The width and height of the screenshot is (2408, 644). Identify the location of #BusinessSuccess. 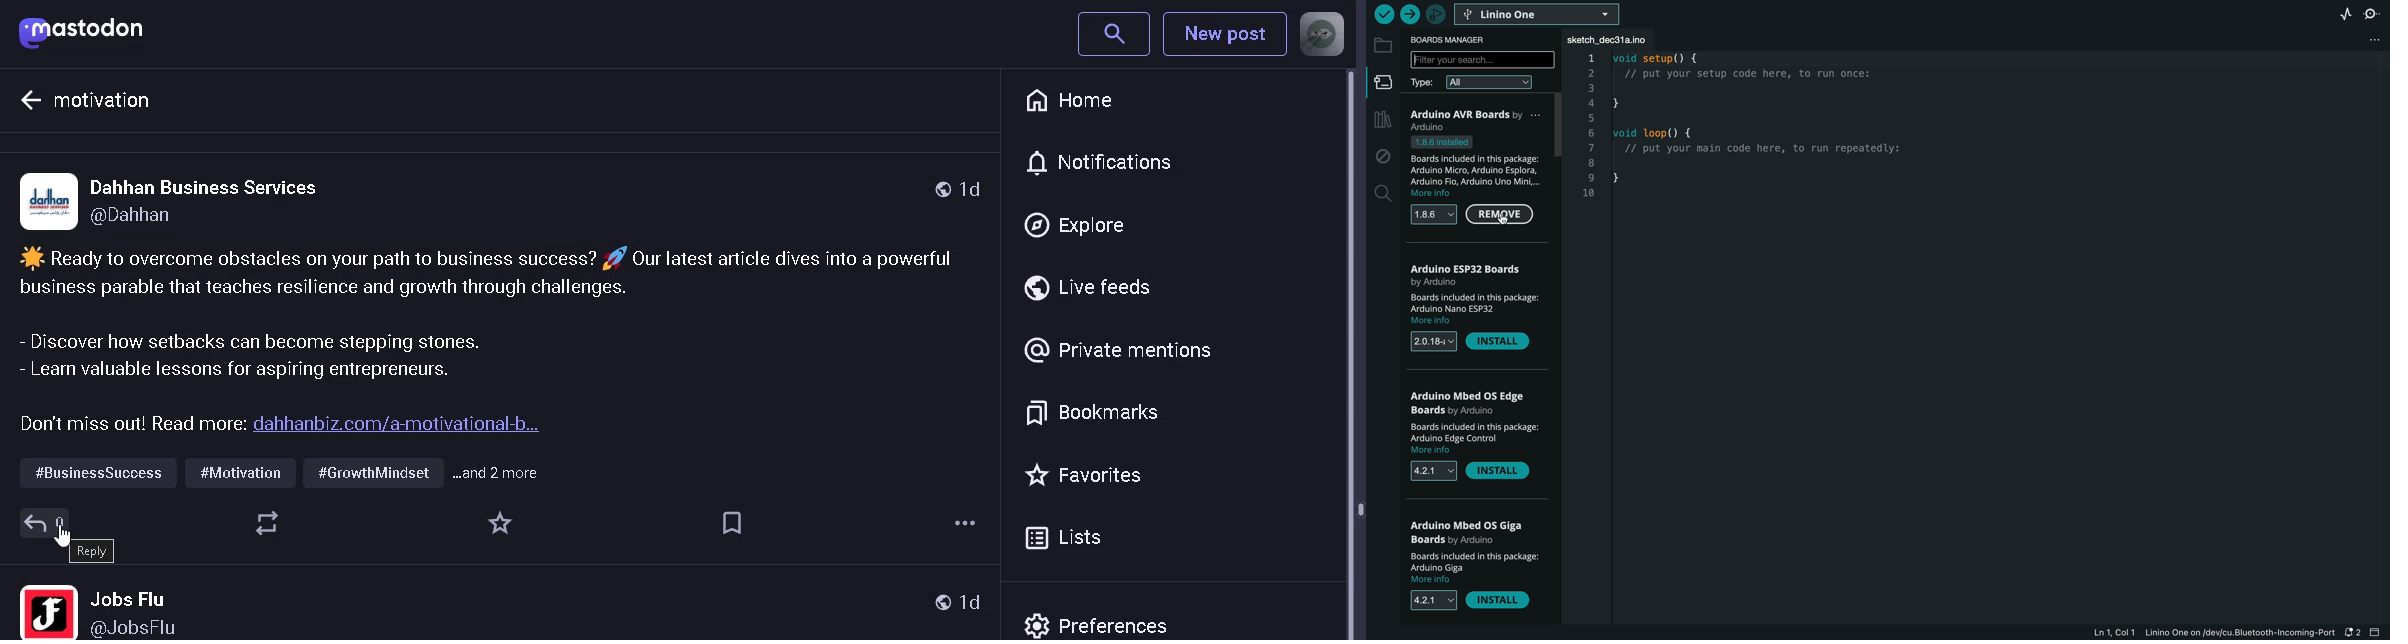
(96, 473).